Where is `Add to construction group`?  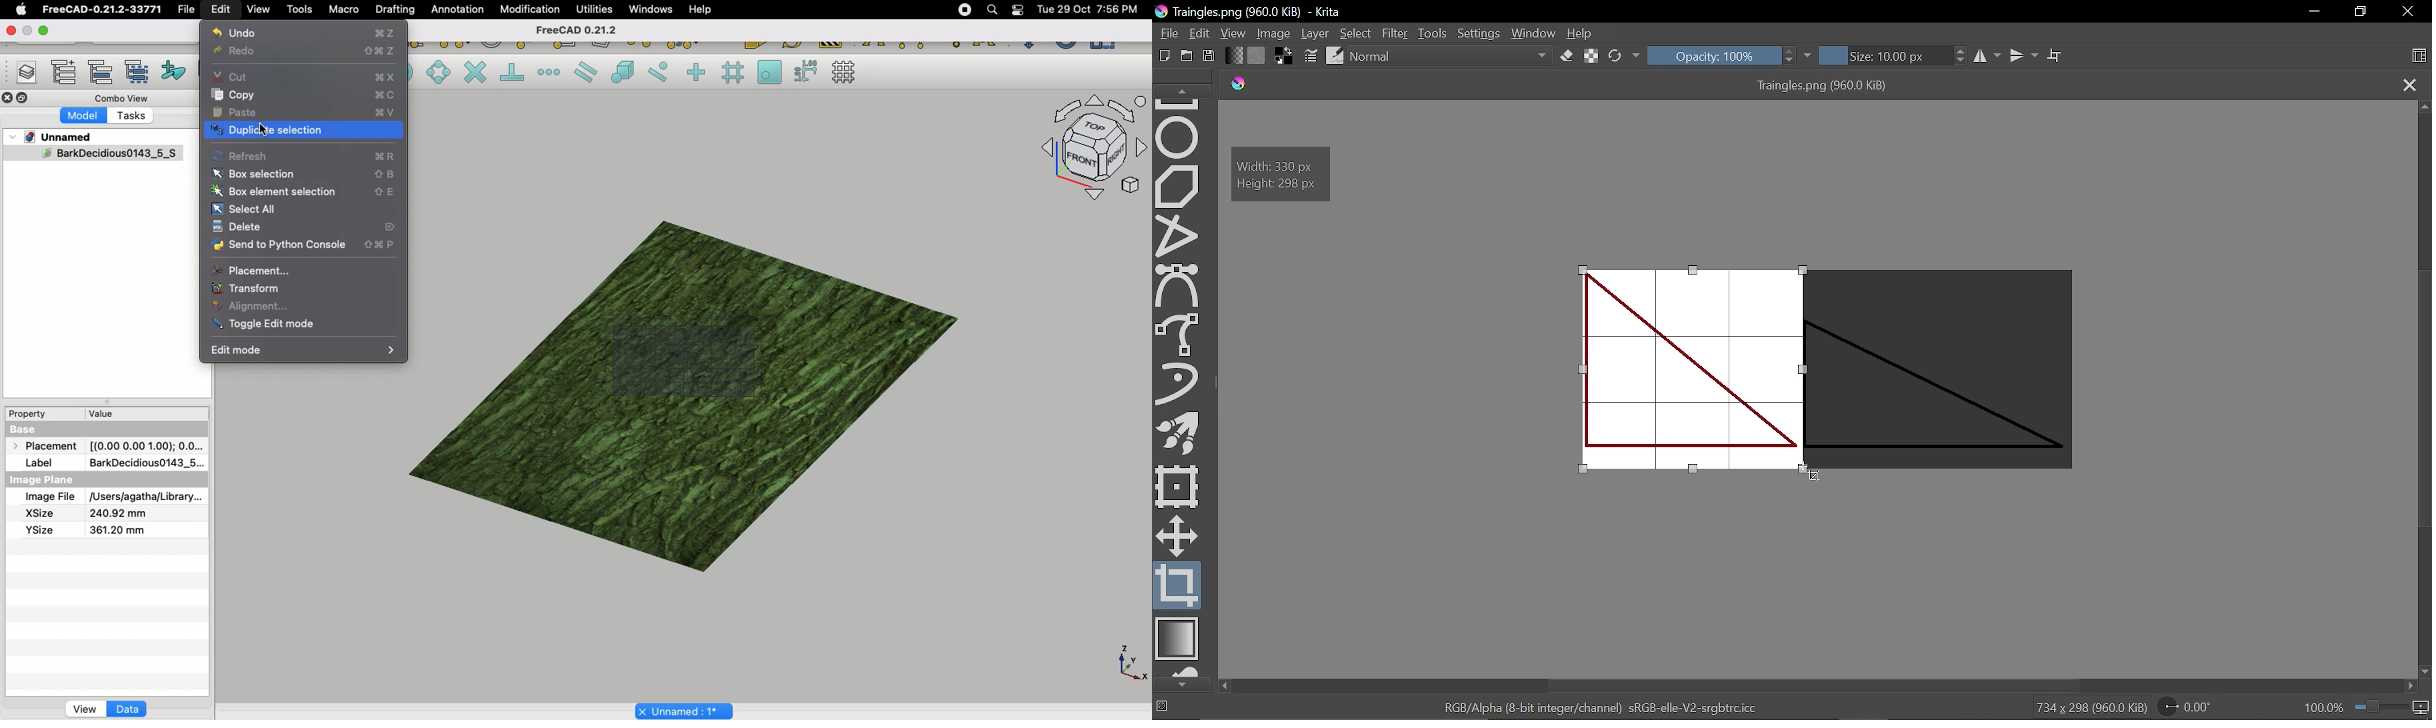 Add to construction group is located at coordinates (174, 70).